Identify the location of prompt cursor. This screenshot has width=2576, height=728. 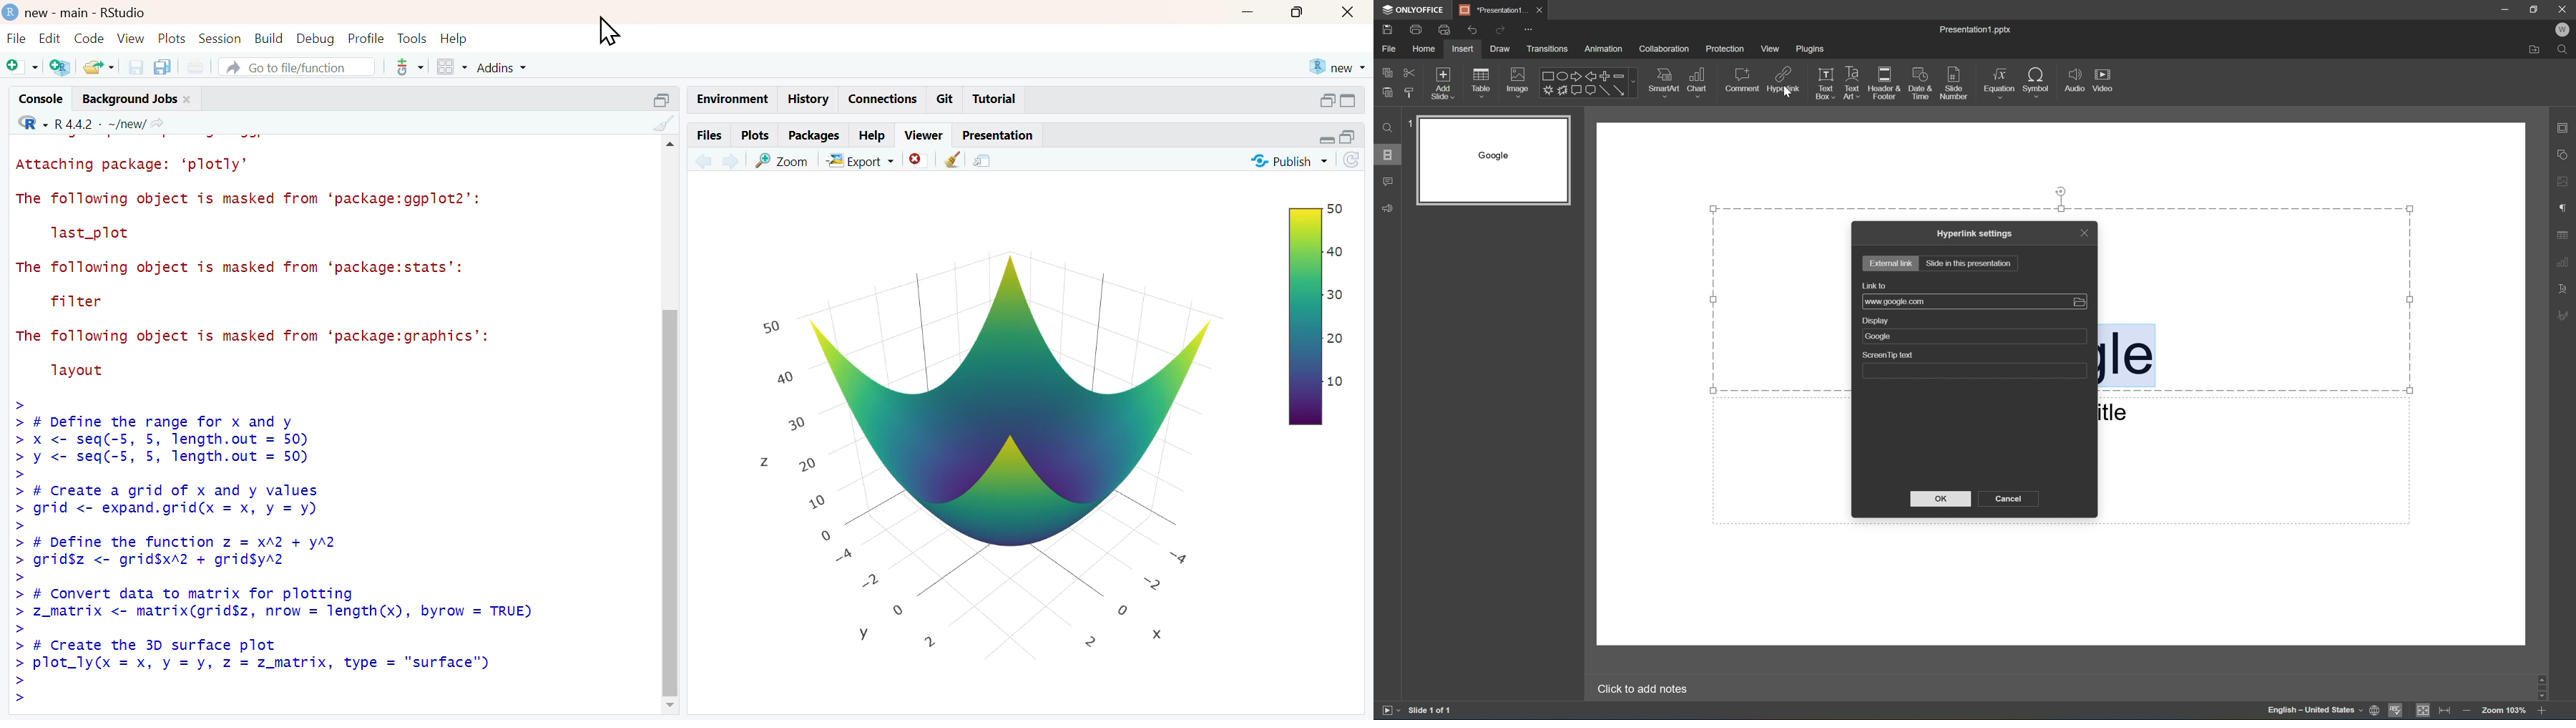
(16, 692).